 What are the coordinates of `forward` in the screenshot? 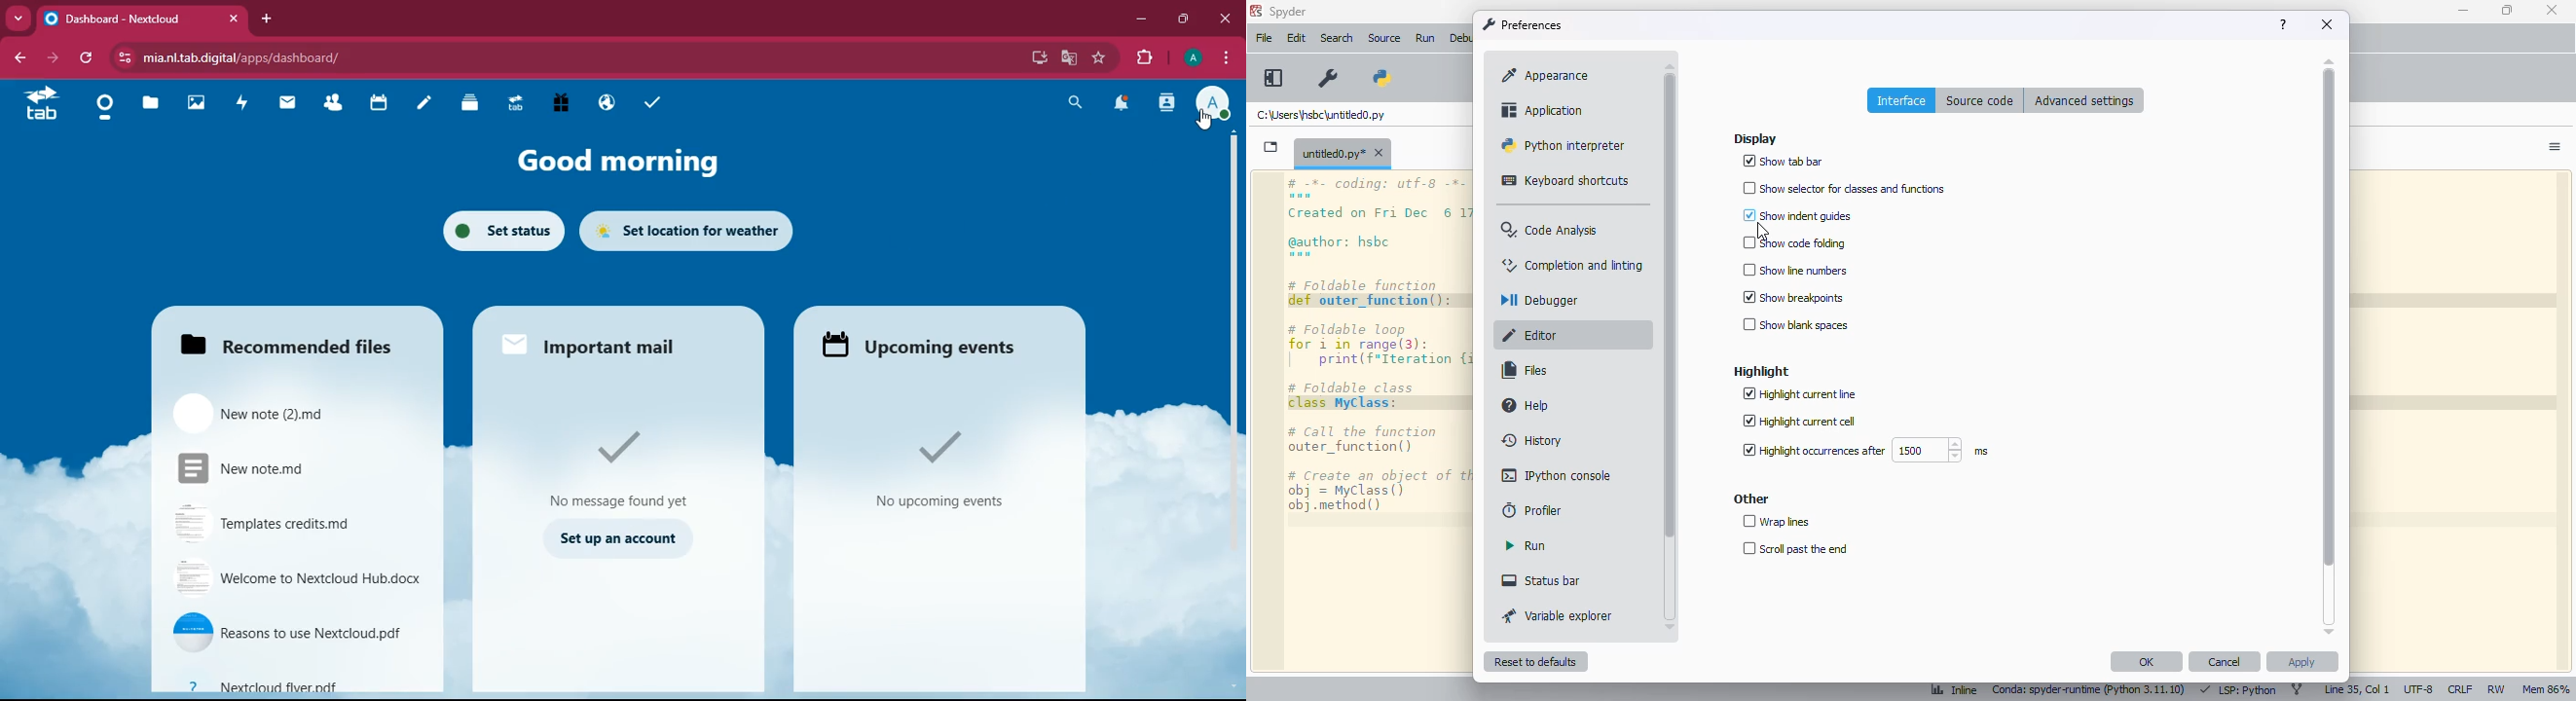 It's located at (56, 58).